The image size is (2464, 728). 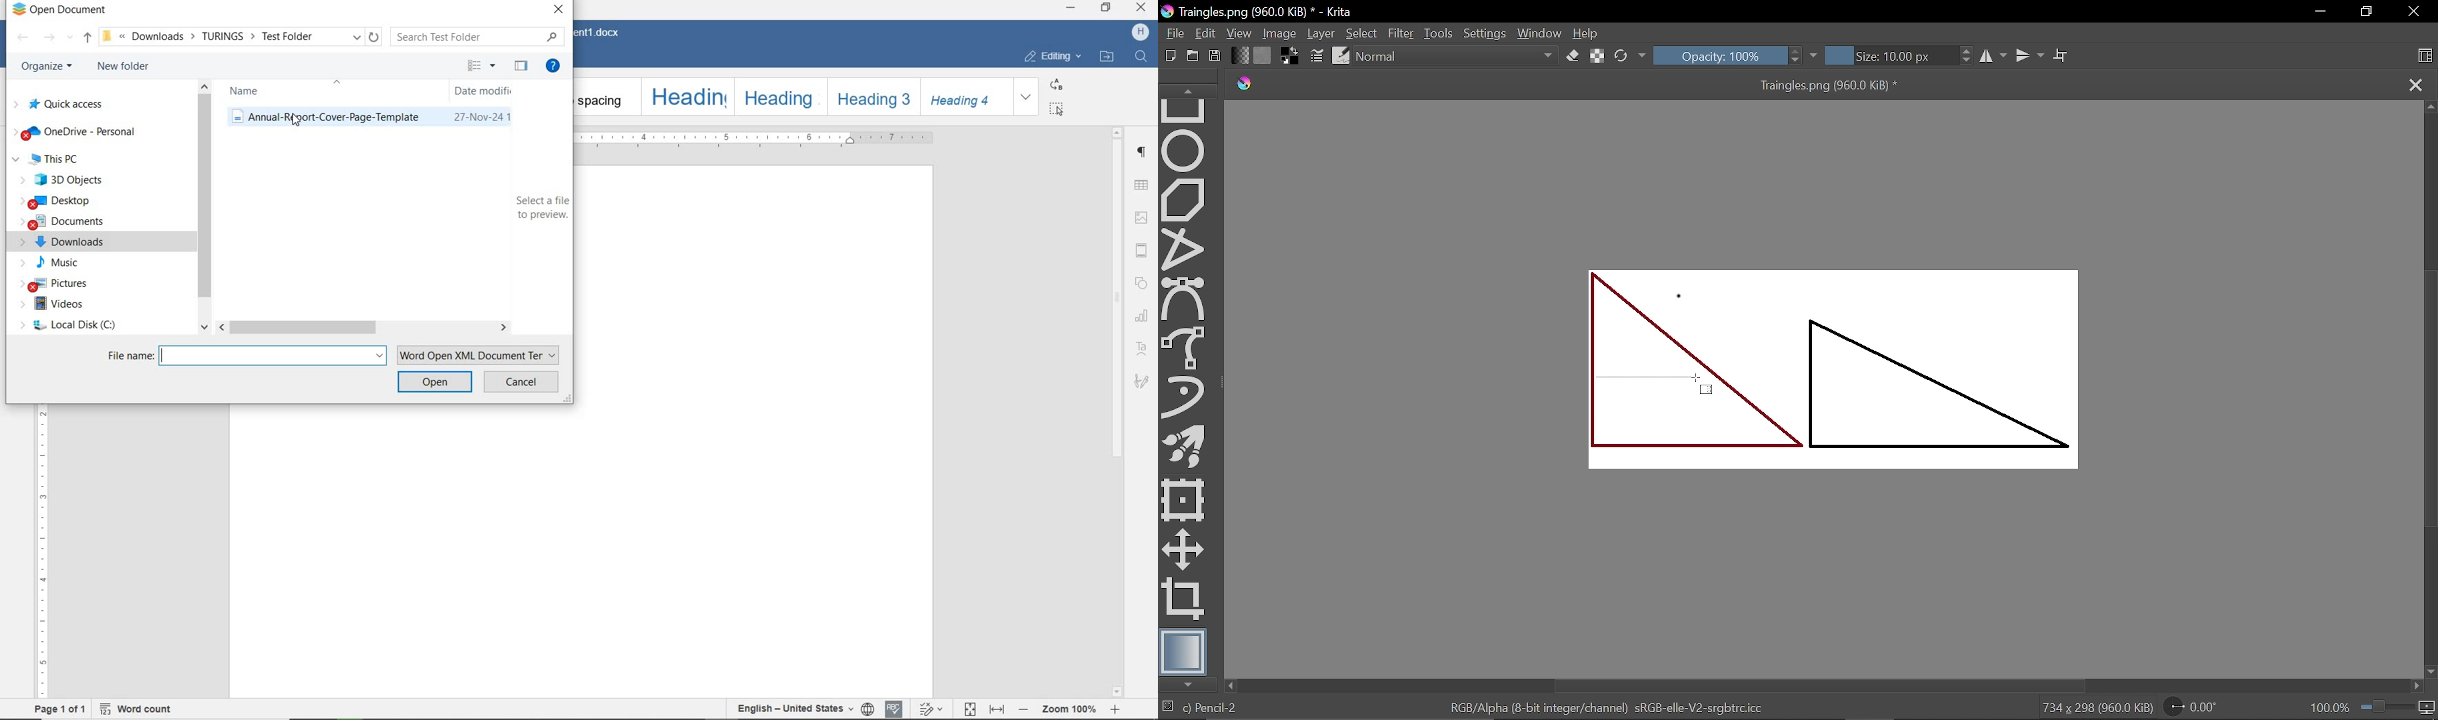 I want to click on NAME, so click(x=246, y=91).